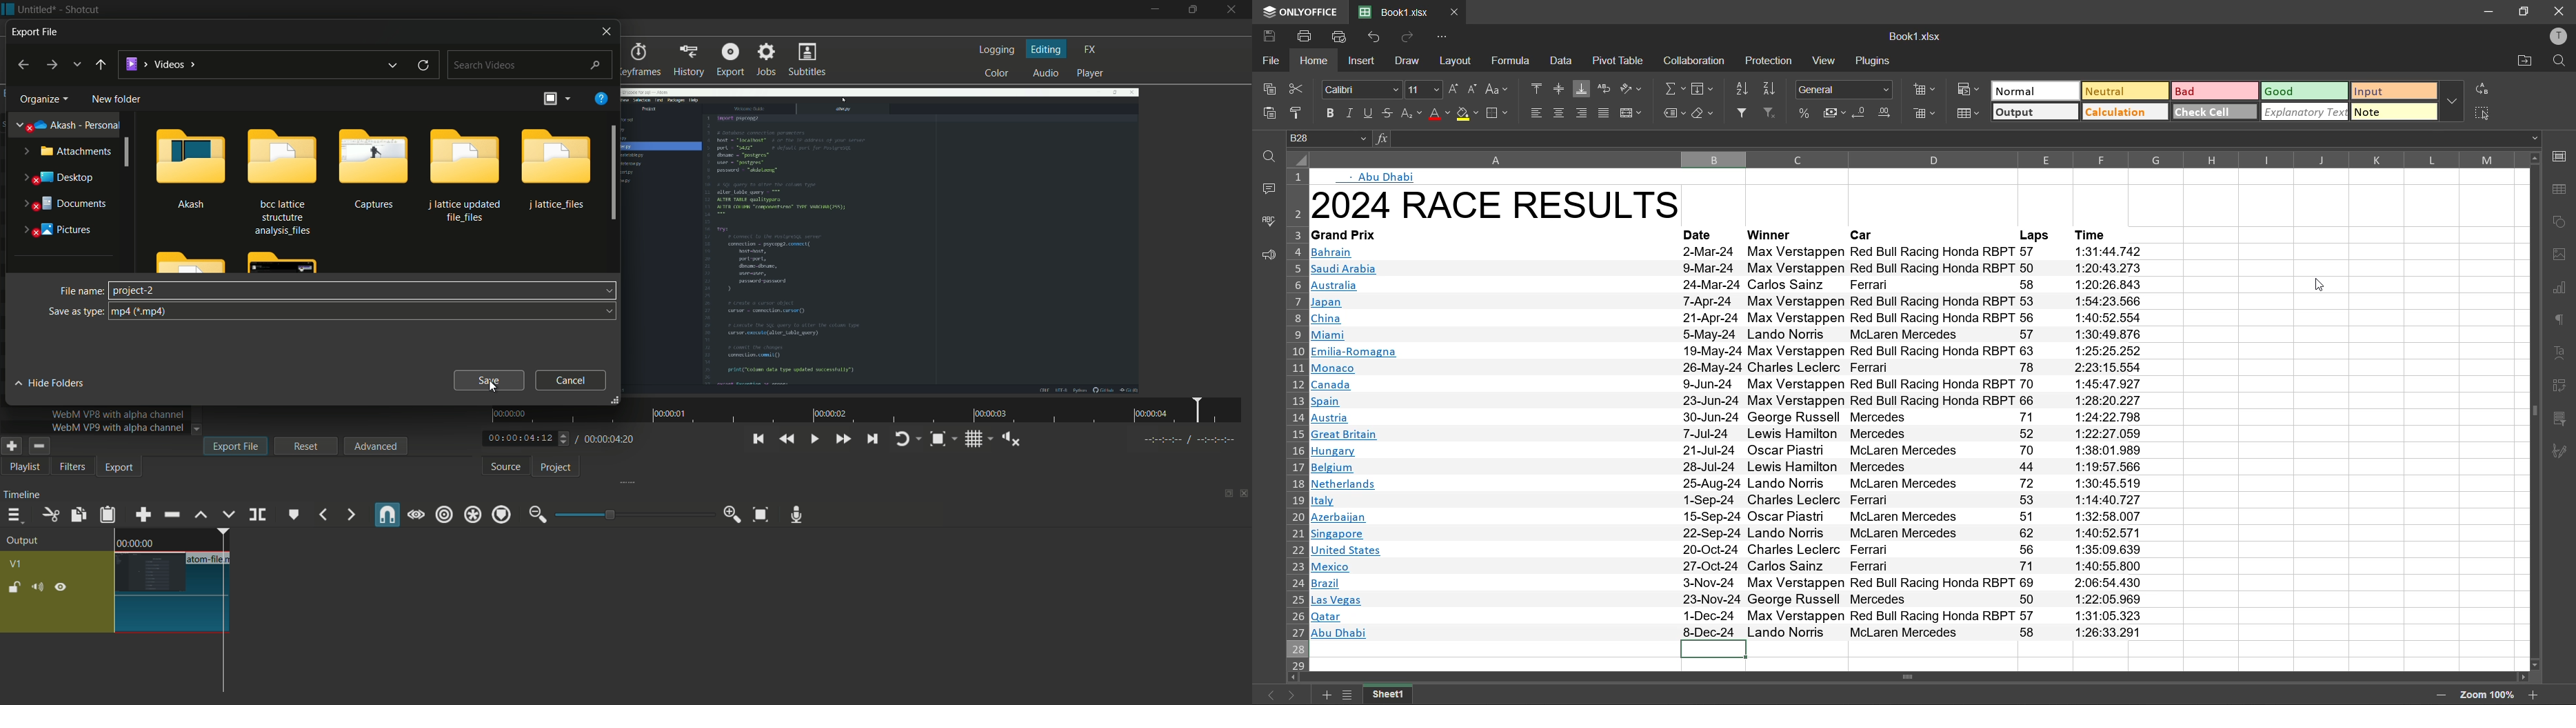 The width and height of the screenshot is (2576, 728). What do you see at coordinates (1294, 679) in the screenshot?
I see `move left` at bounding box center [1294, 679].